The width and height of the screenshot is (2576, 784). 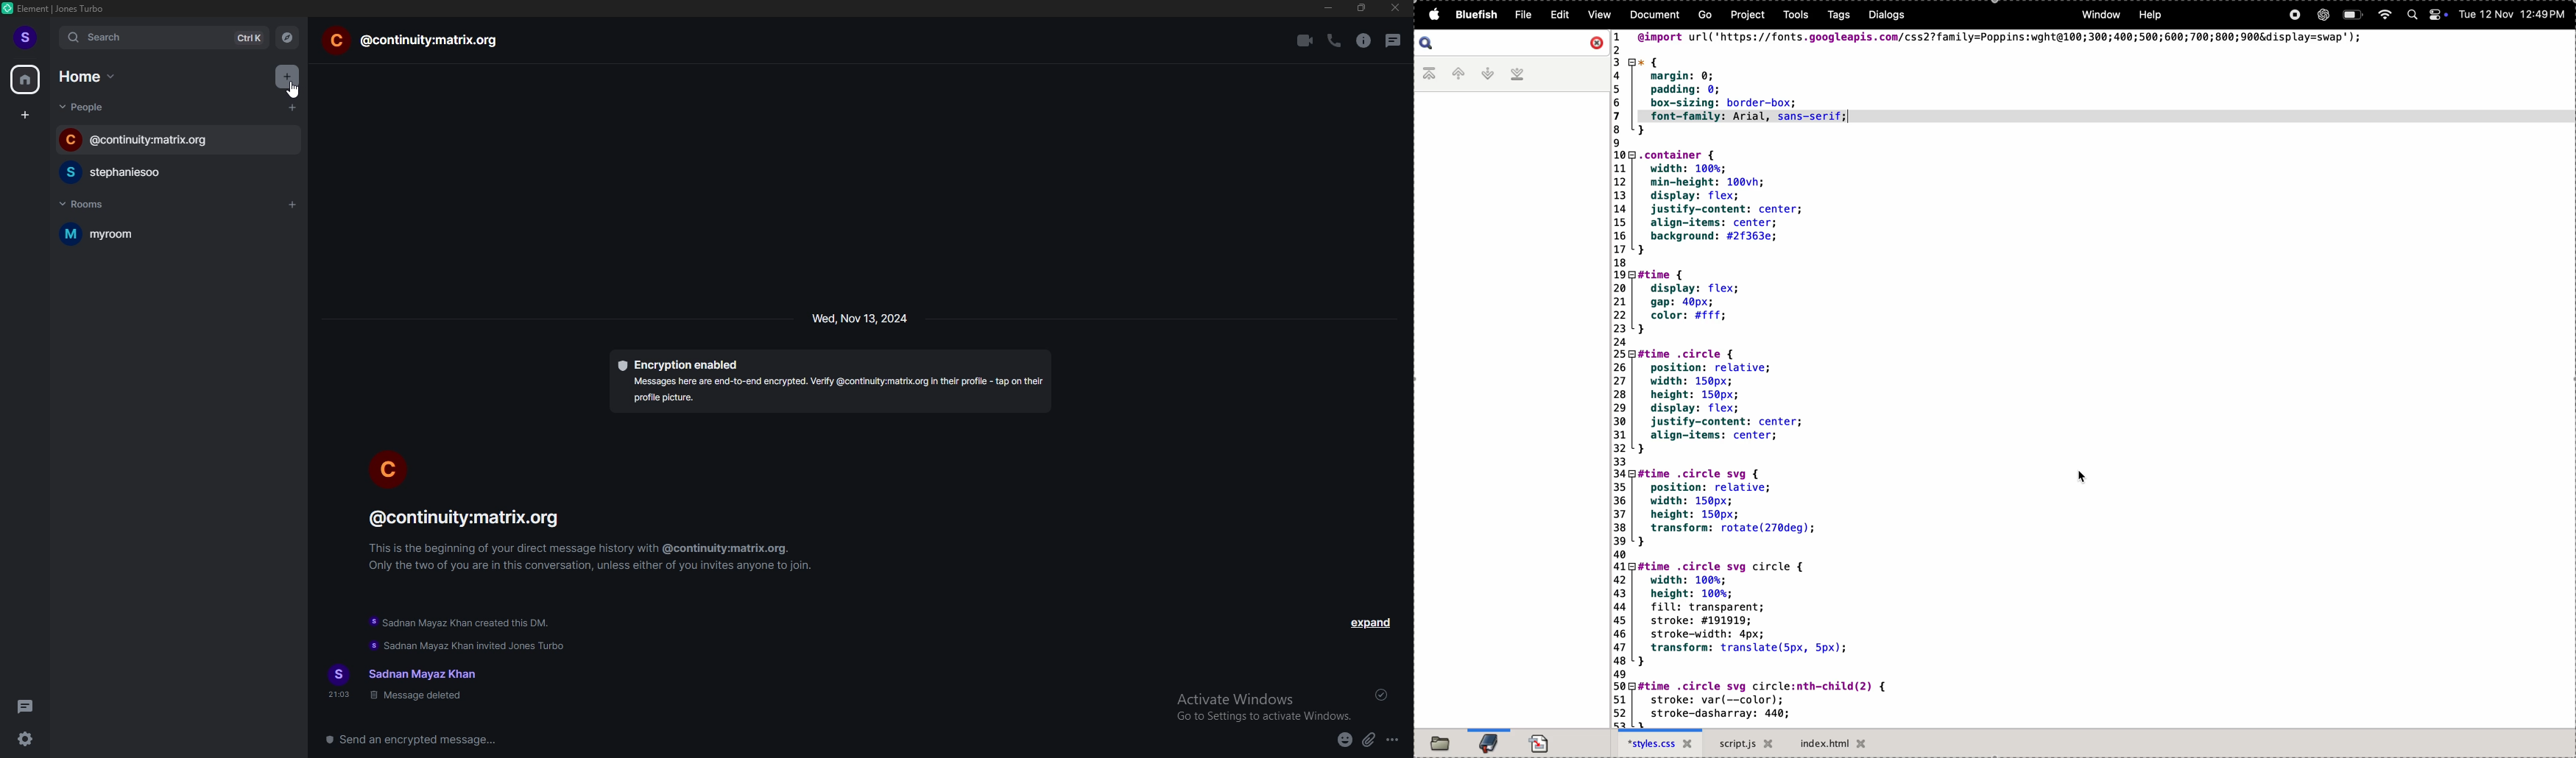 I want to click on profile, so click(x=27, y=38).